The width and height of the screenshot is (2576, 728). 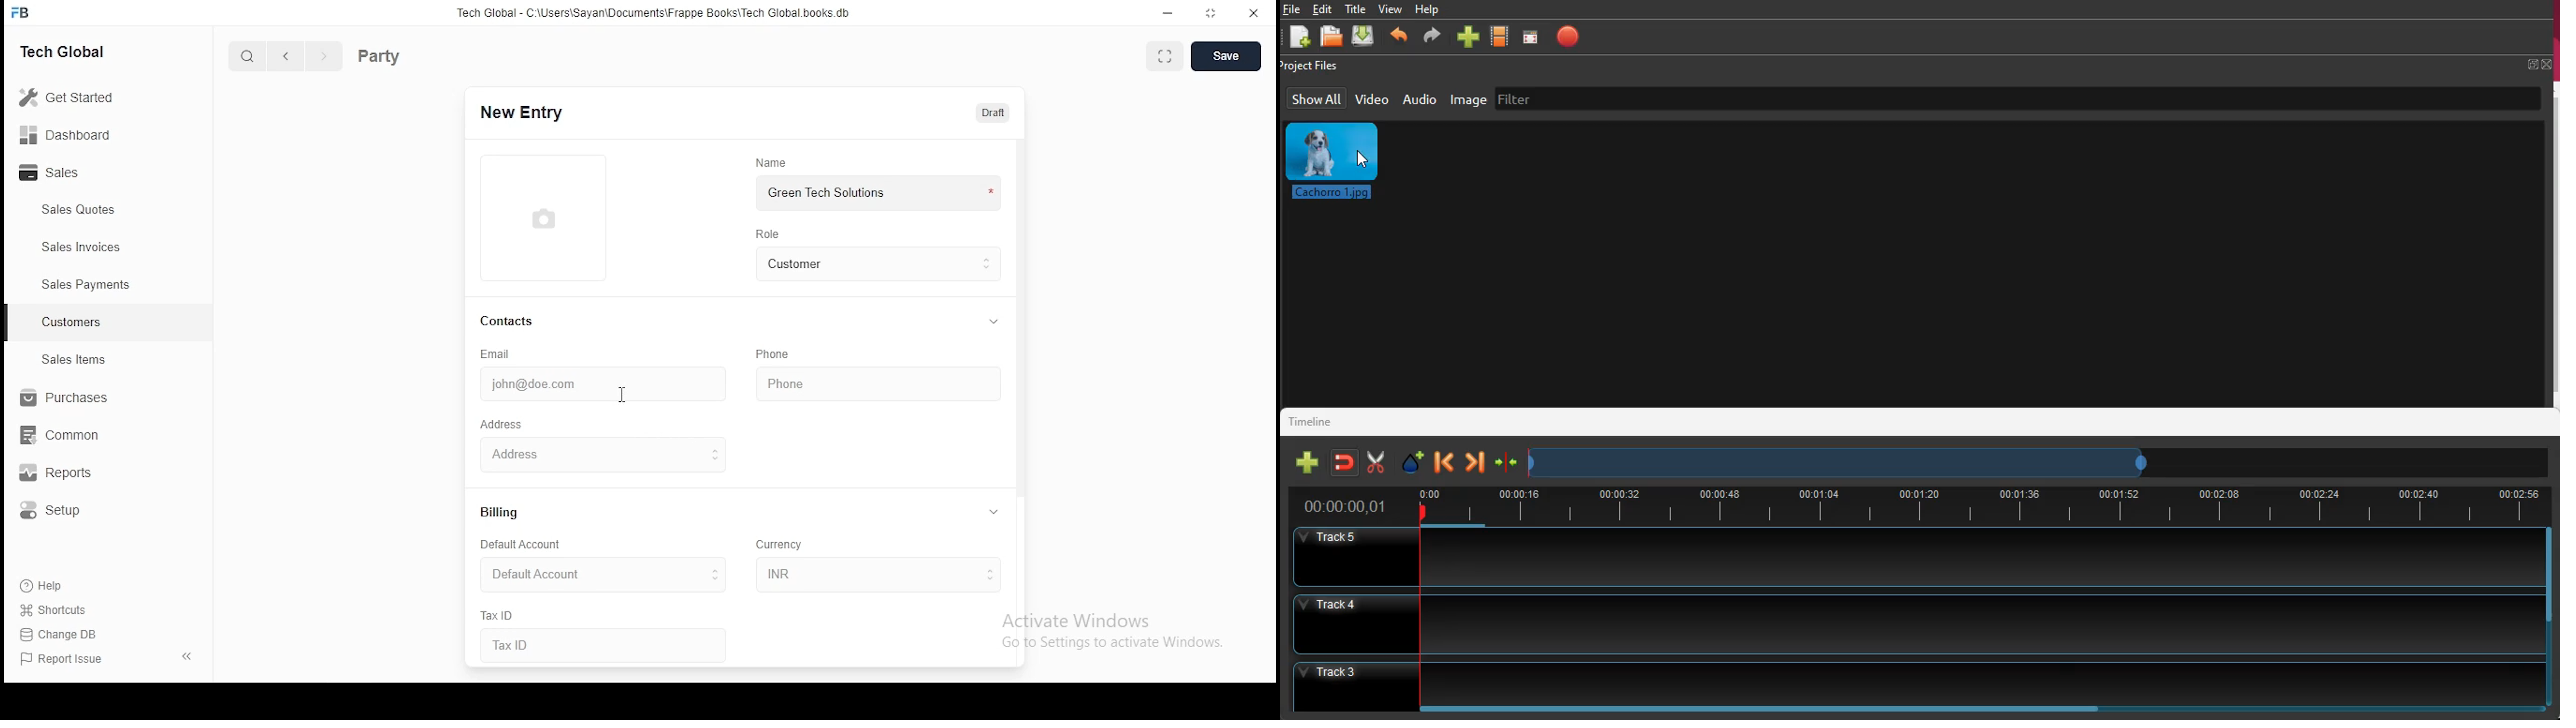 What do you see at coordinates (189, 656) in the screenshot?
I see `close pane` at bounding box center [189, 656].